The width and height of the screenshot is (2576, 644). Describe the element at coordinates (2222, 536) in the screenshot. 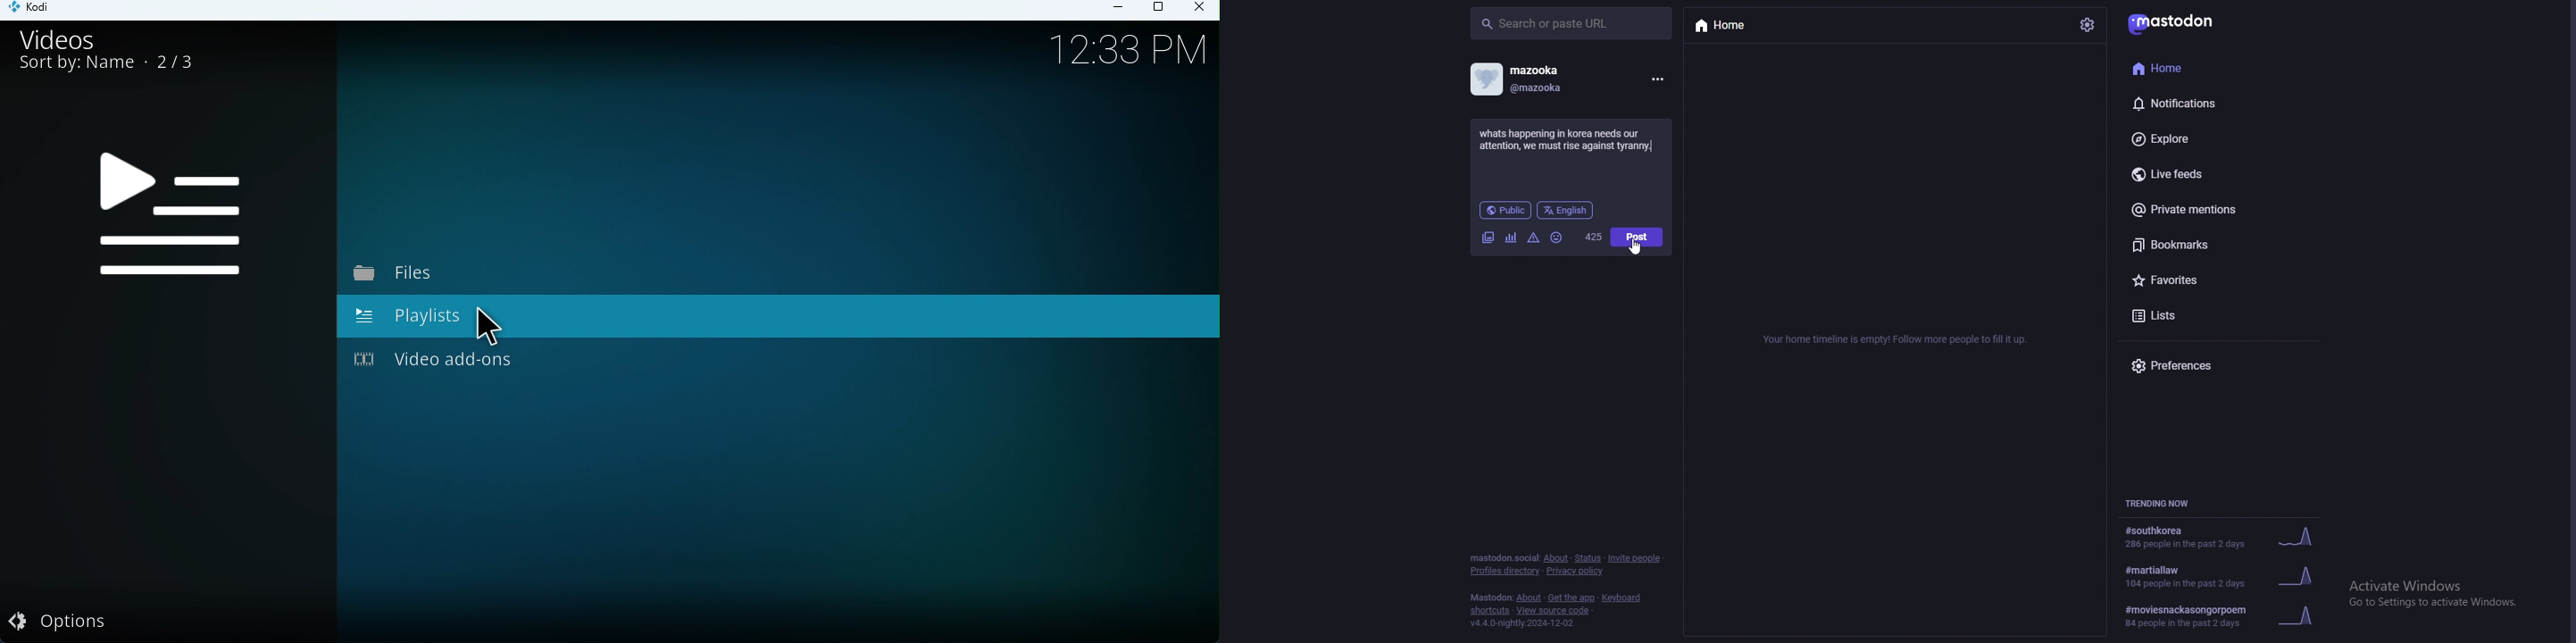

I see `trending` at that location.